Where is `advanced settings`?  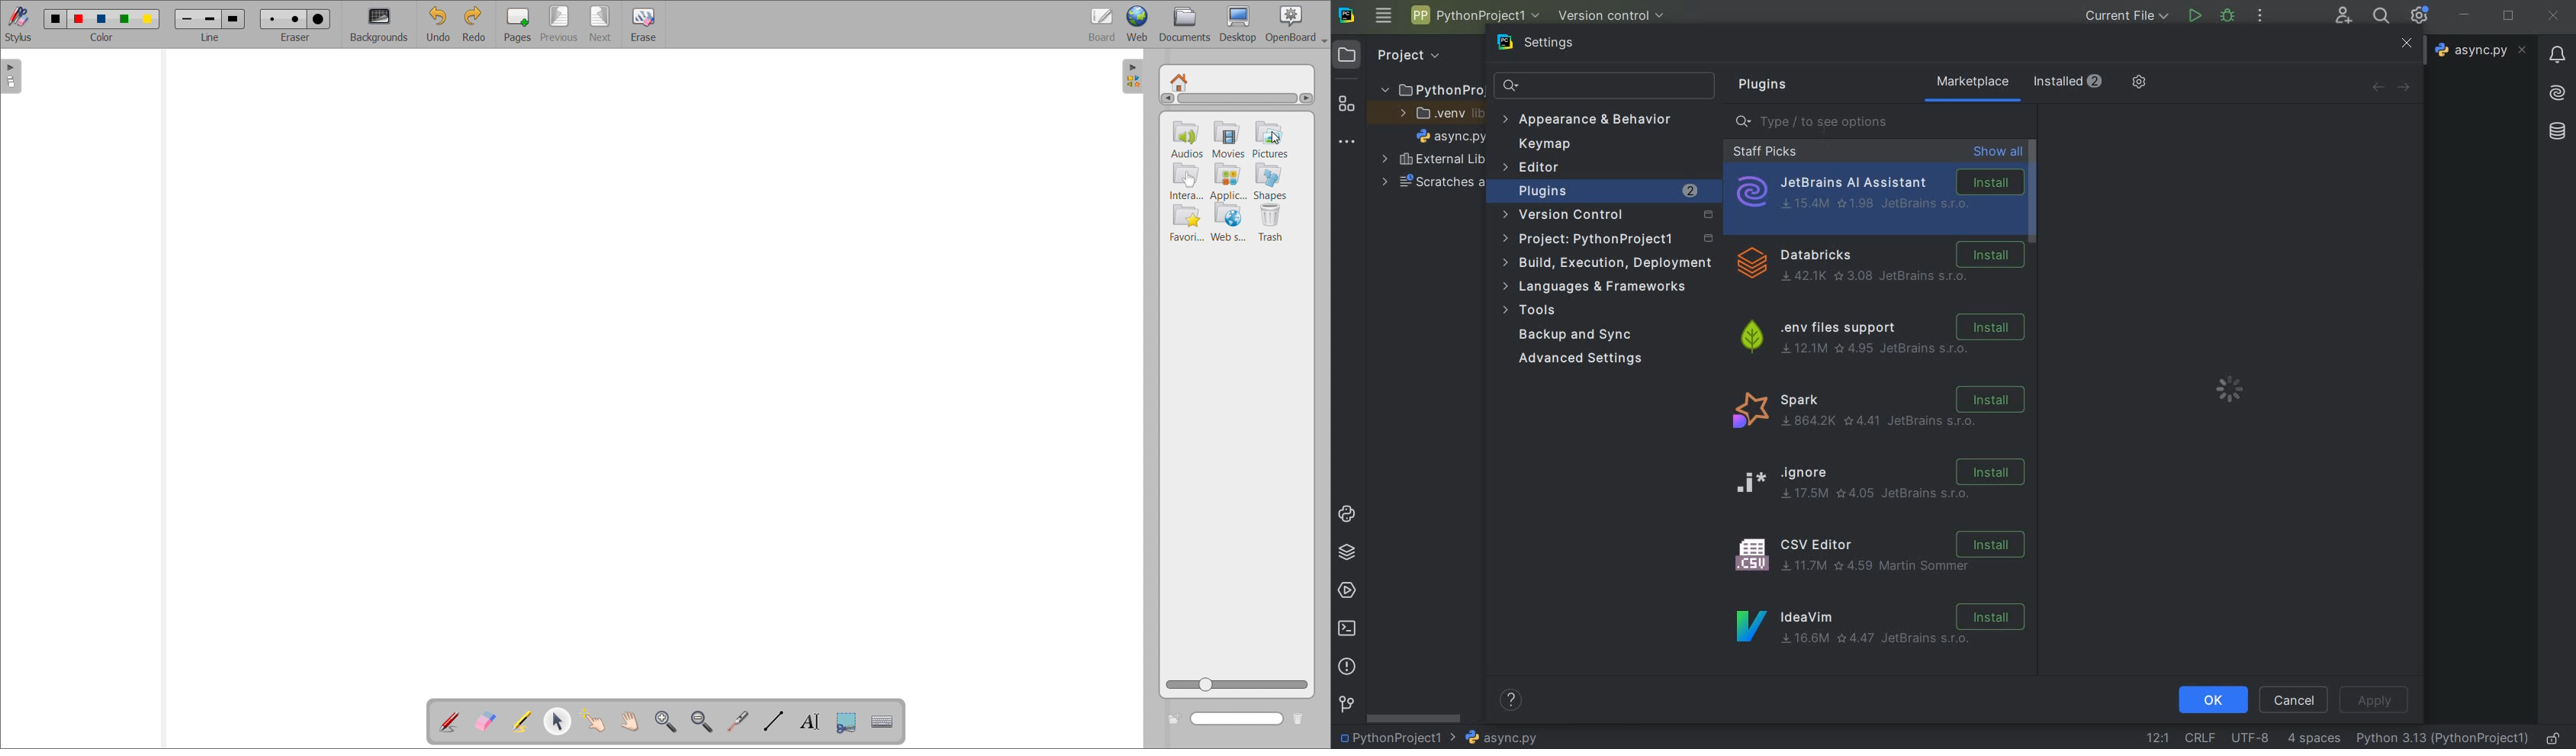 advanced settings is located at coordinates (1583, 358).